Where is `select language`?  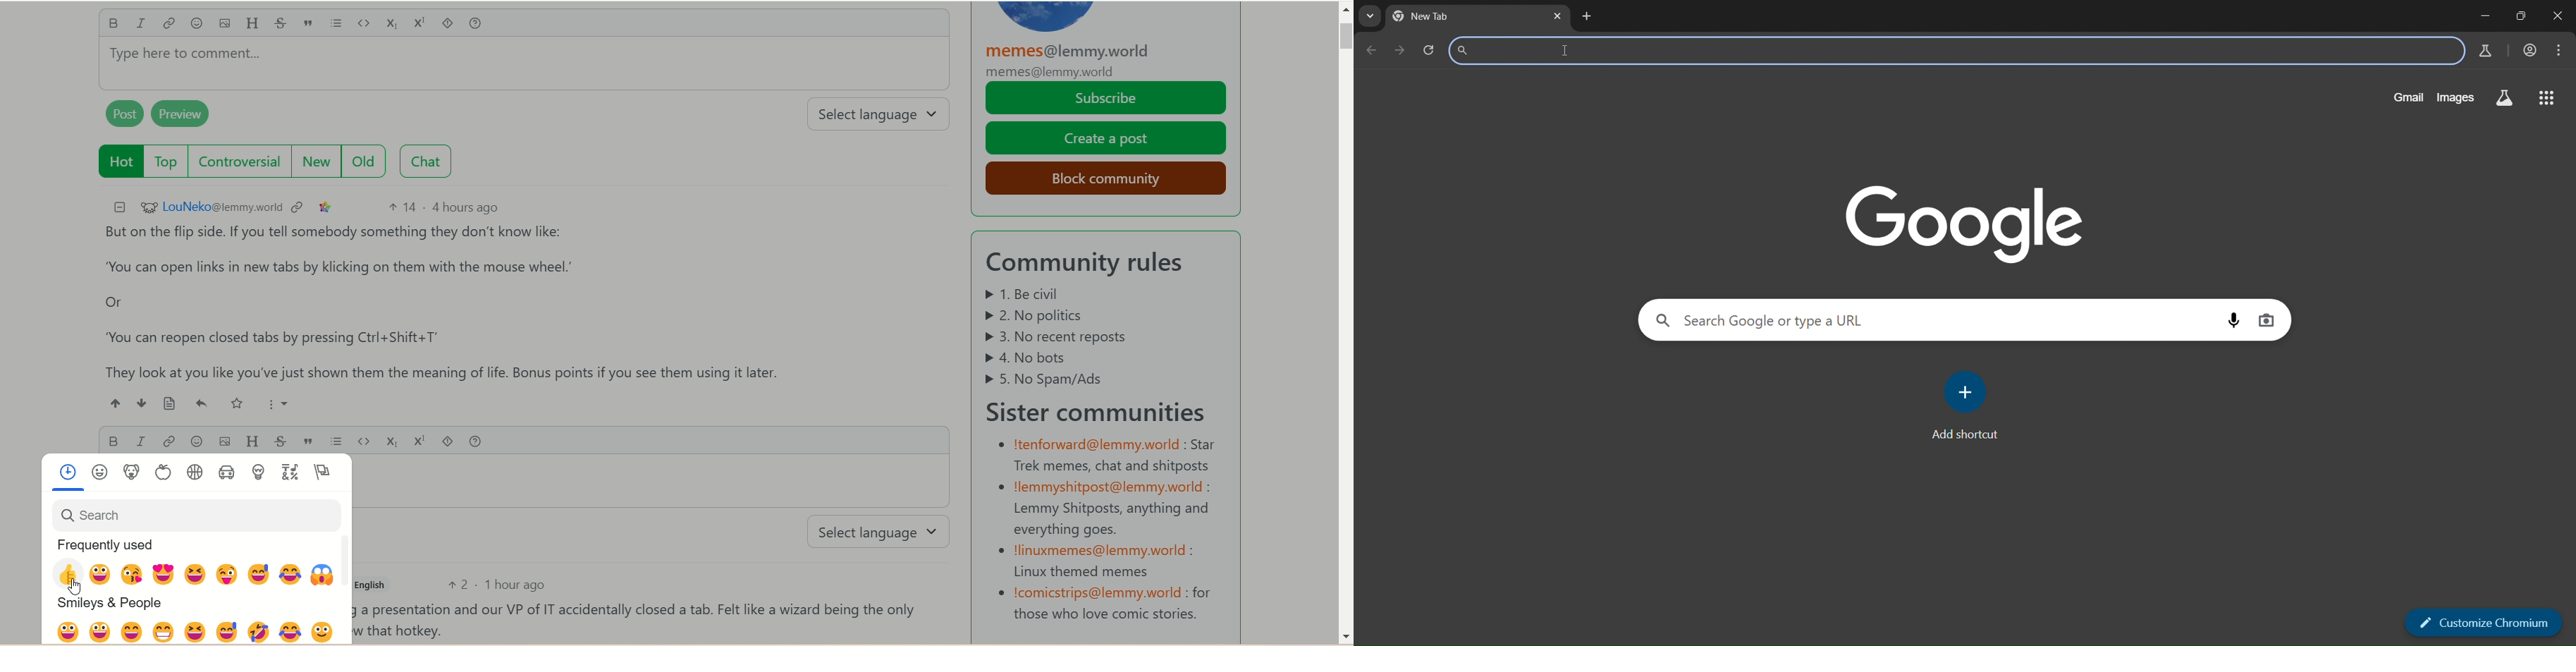 select language is located at coordinates (885, 116).